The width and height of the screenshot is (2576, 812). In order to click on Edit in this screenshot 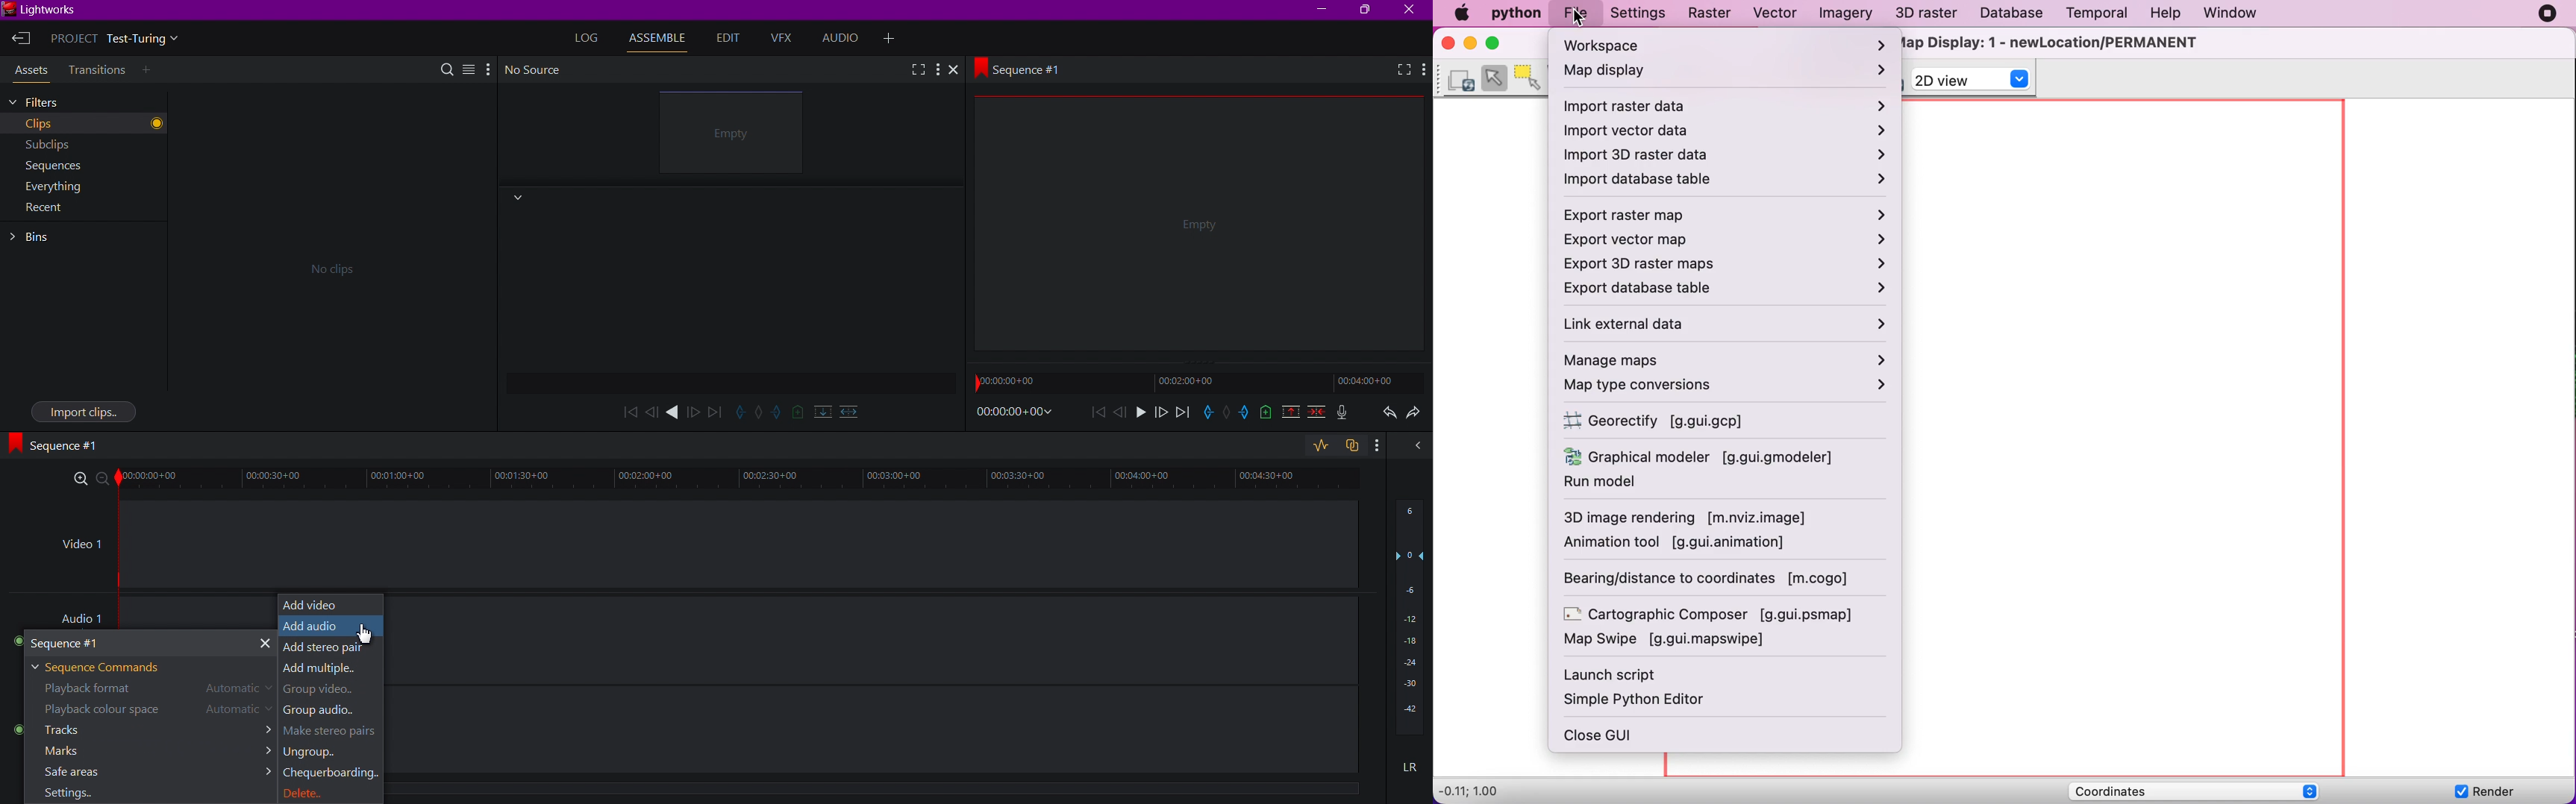, I will do `click(727, 39)`.